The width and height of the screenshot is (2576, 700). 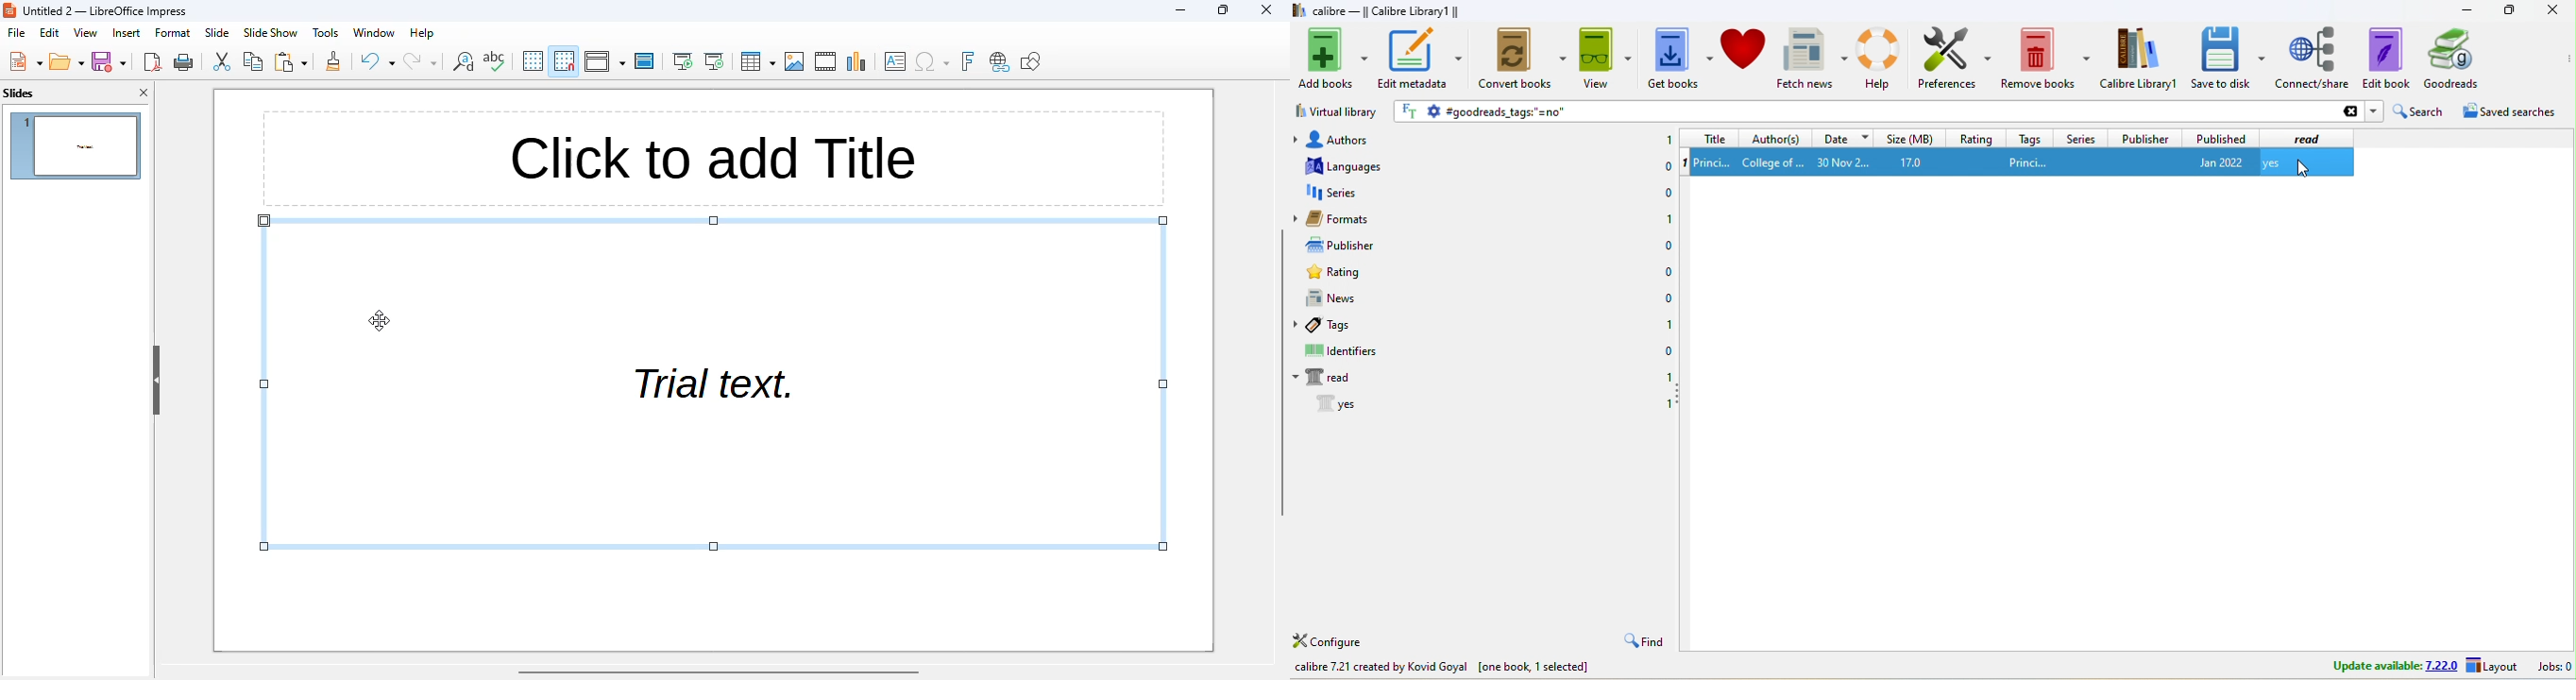 What do you see at coordinates (2029, 163) in the screenshot?
I see `princi` at bounding box center [2029, 163].